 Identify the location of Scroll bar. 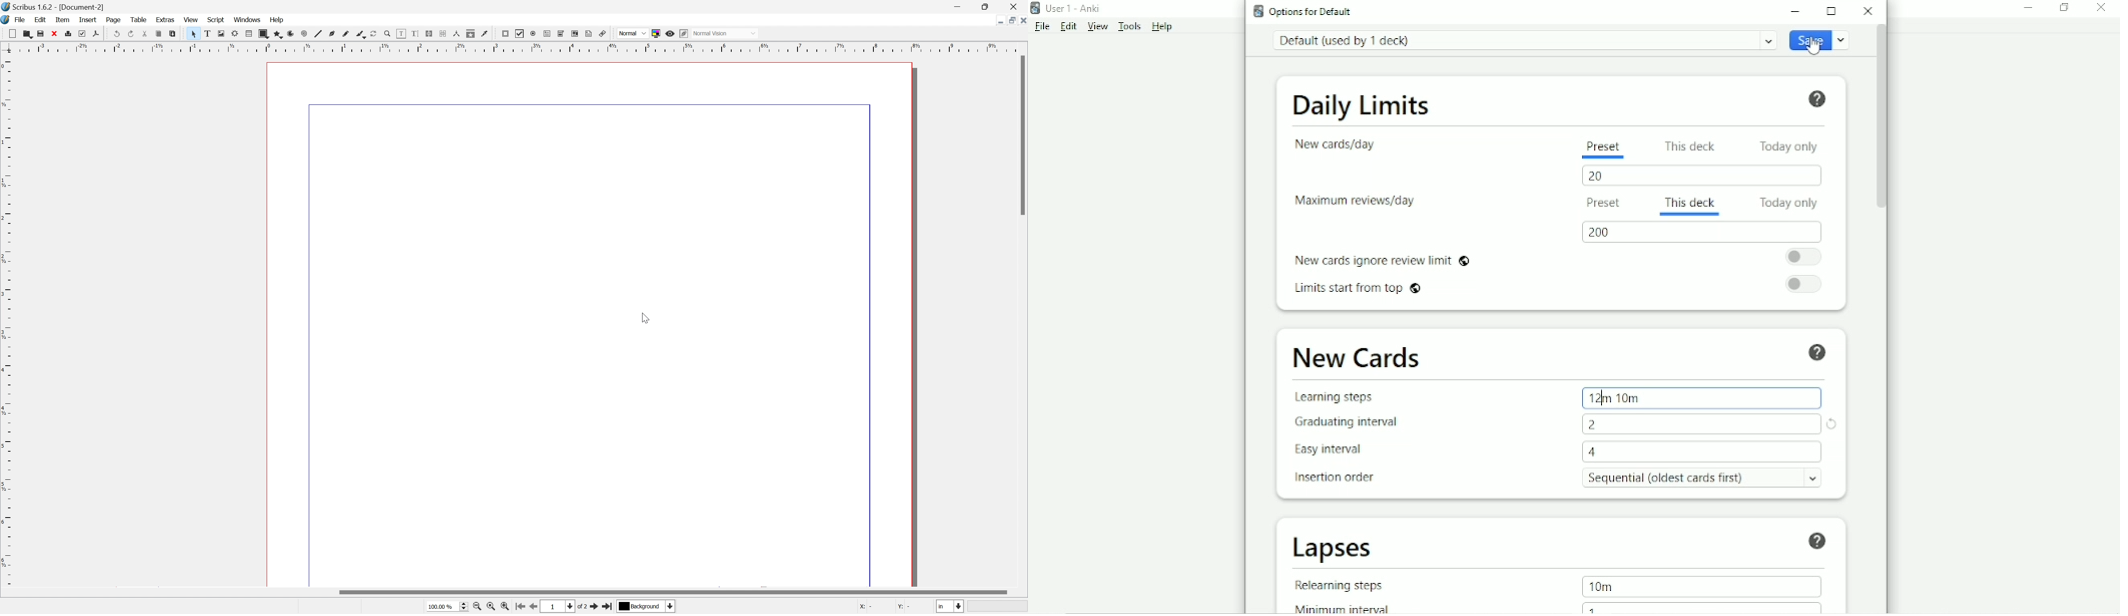
(1022, 213).